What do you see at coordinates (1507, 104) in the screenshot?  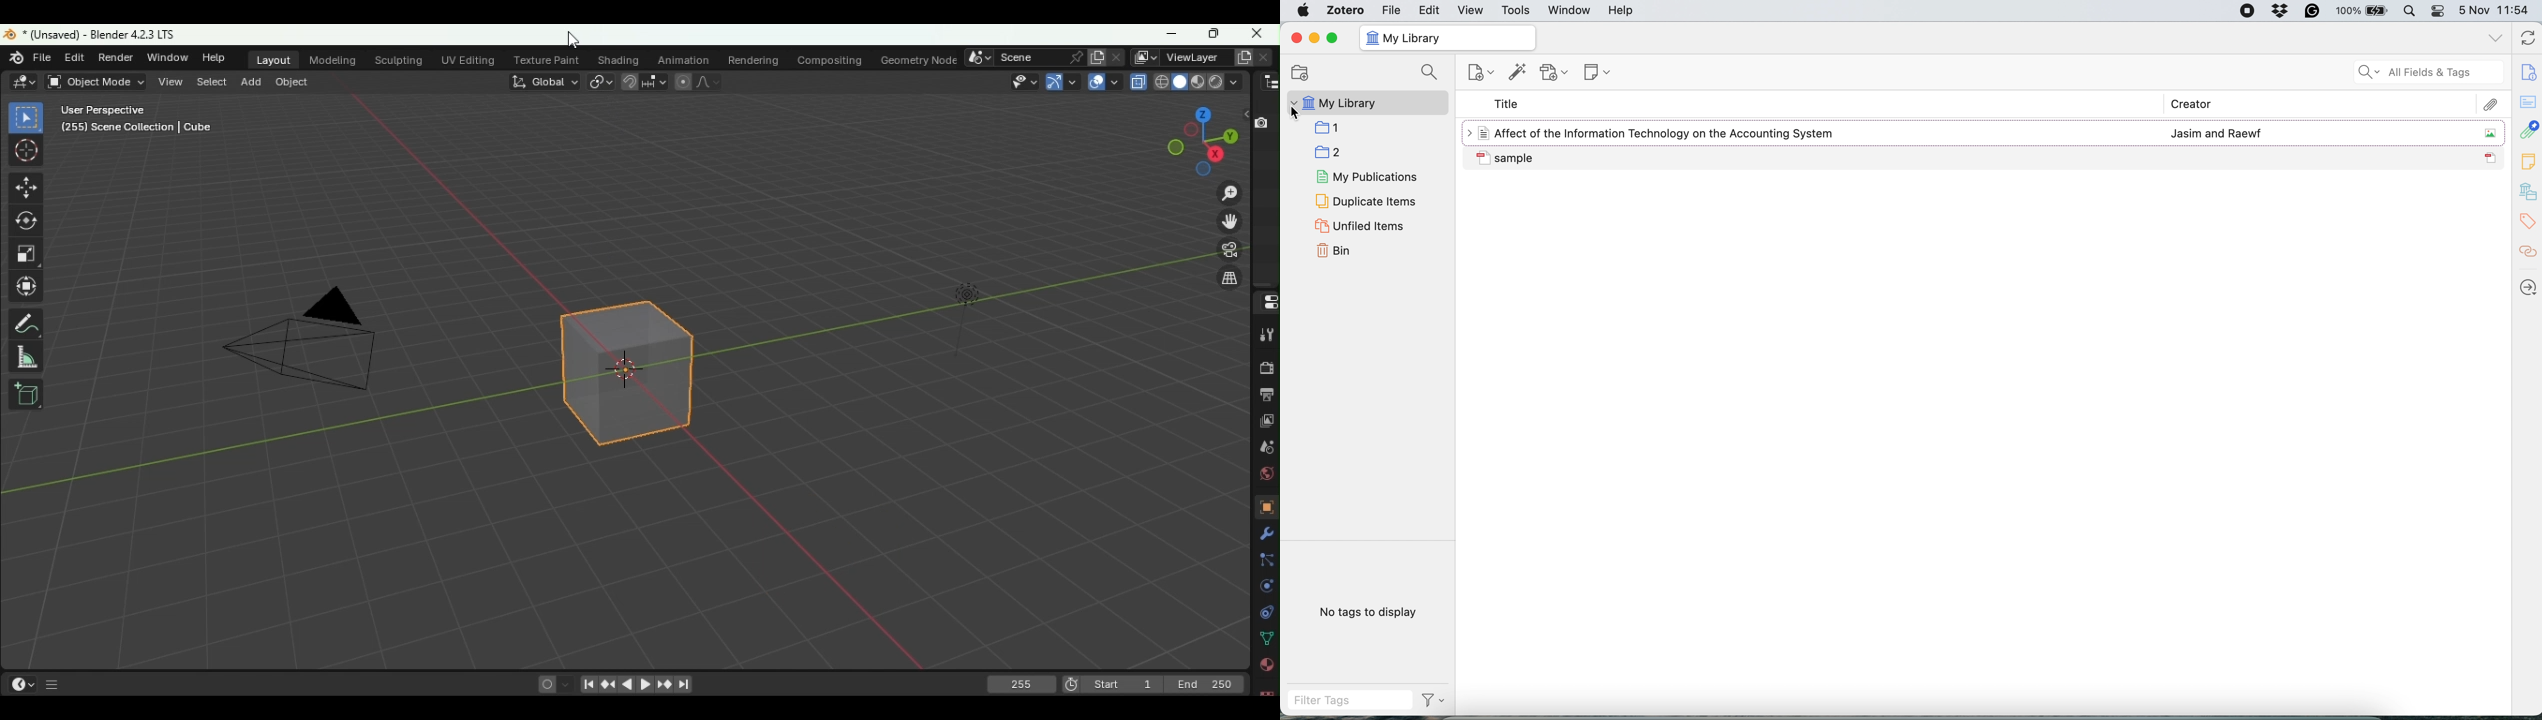 I see `title` at bounding box center [1507, 104].